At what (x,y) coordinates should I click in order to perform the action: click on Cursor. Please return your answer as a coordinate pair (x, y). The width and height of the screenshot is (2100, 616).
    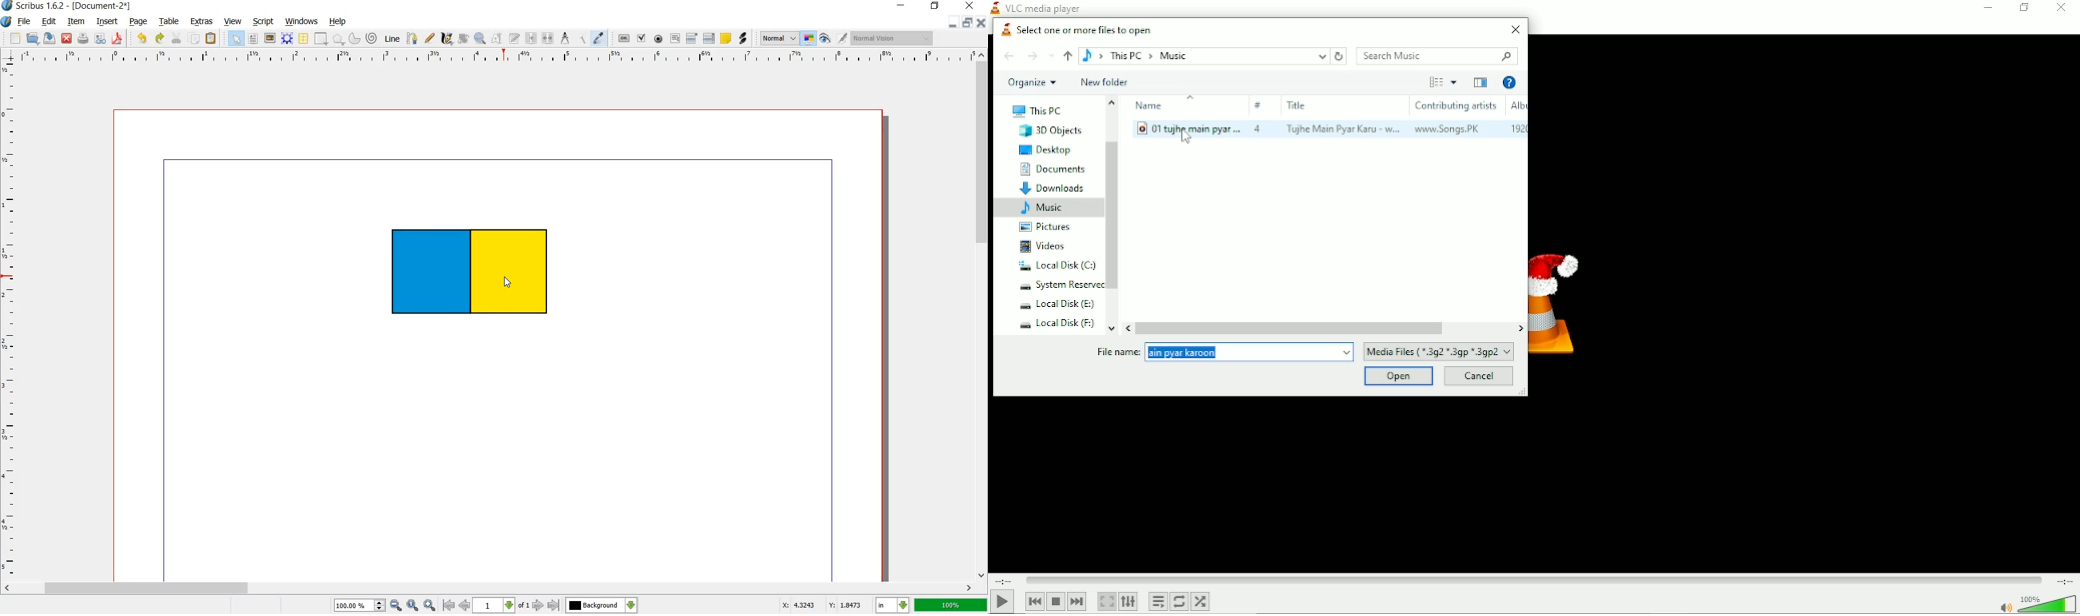
    Looking at the image, I should click on (508, 282).